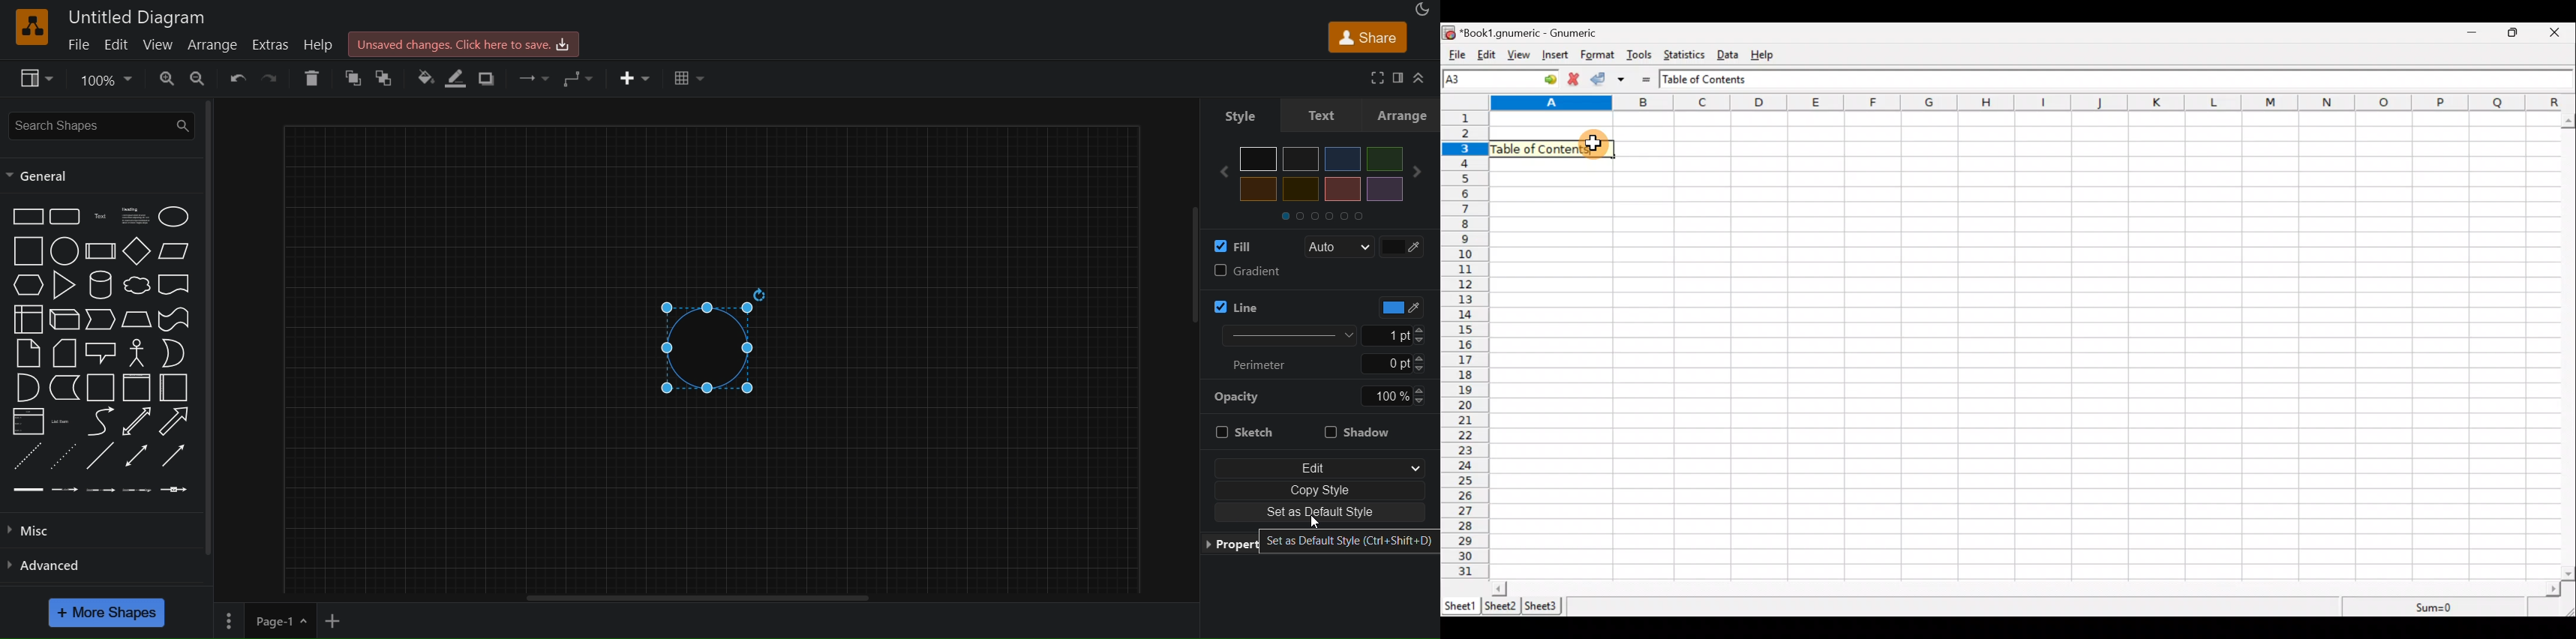 The image size is (2576, 644). I want to click on Sheet 3, so click(1544, 606).